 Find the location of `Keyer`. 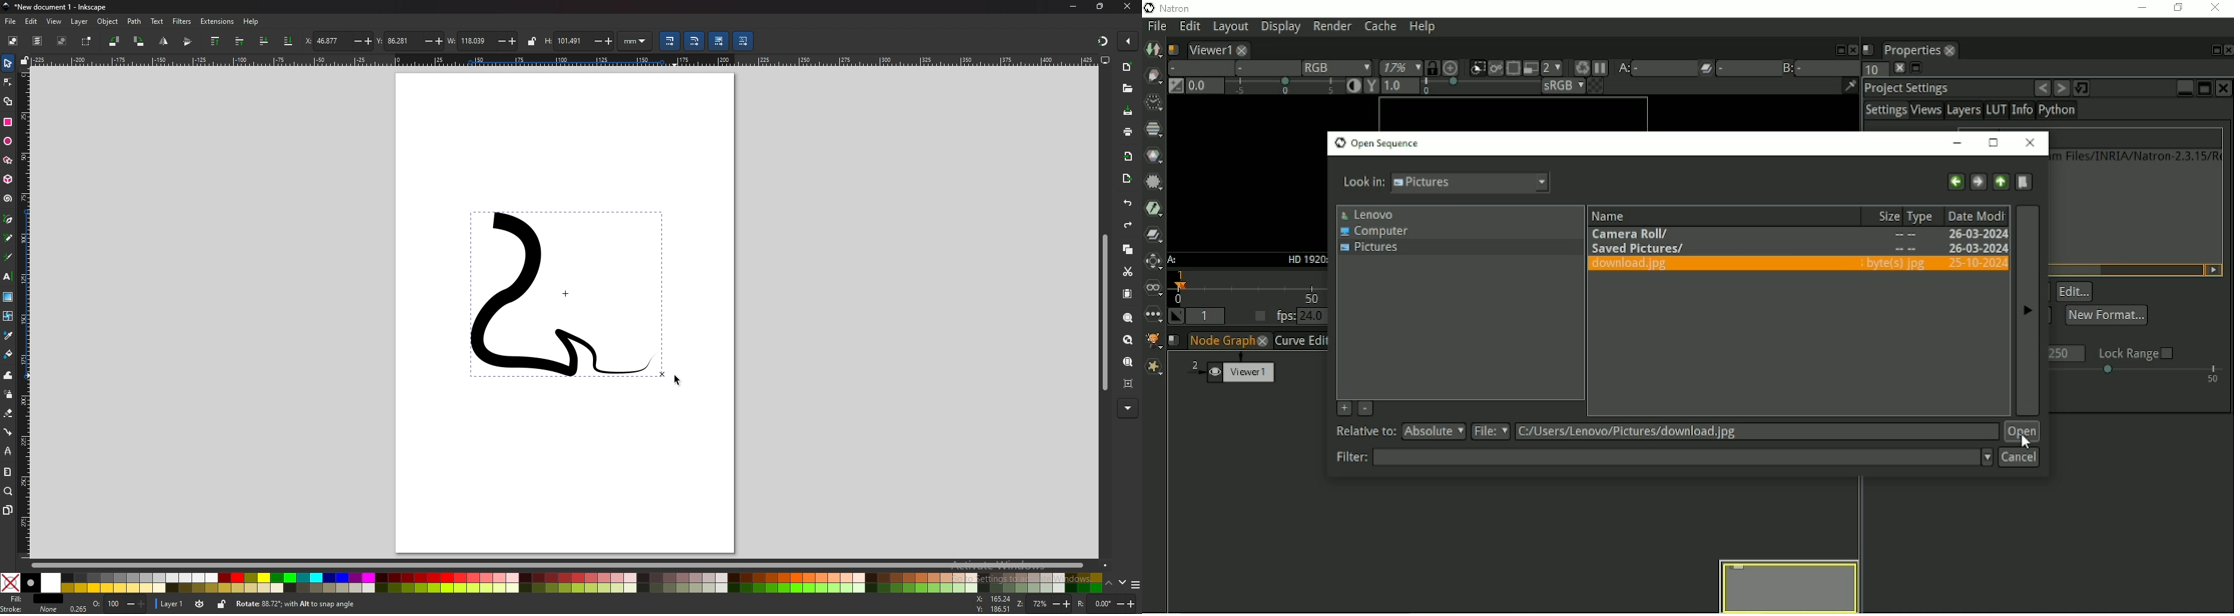

Keyer is located at coordinates (1154, 207).